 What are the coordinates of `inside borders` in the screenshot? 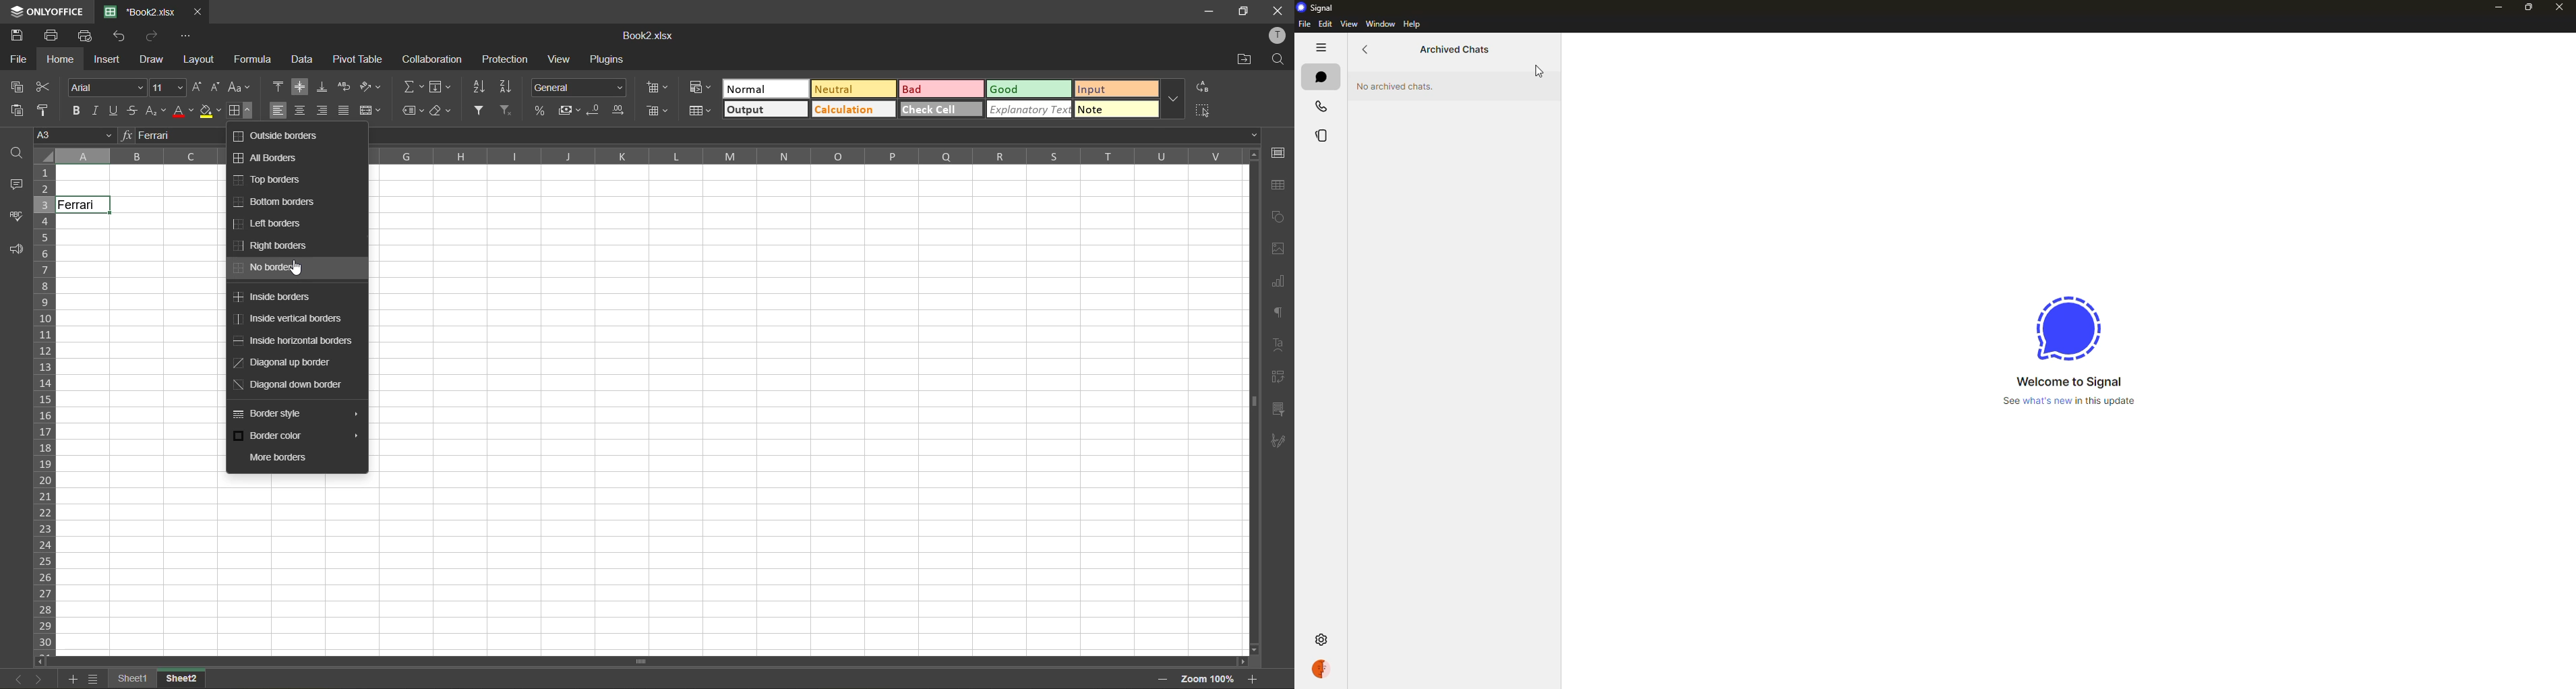 It's located at (279, 299).